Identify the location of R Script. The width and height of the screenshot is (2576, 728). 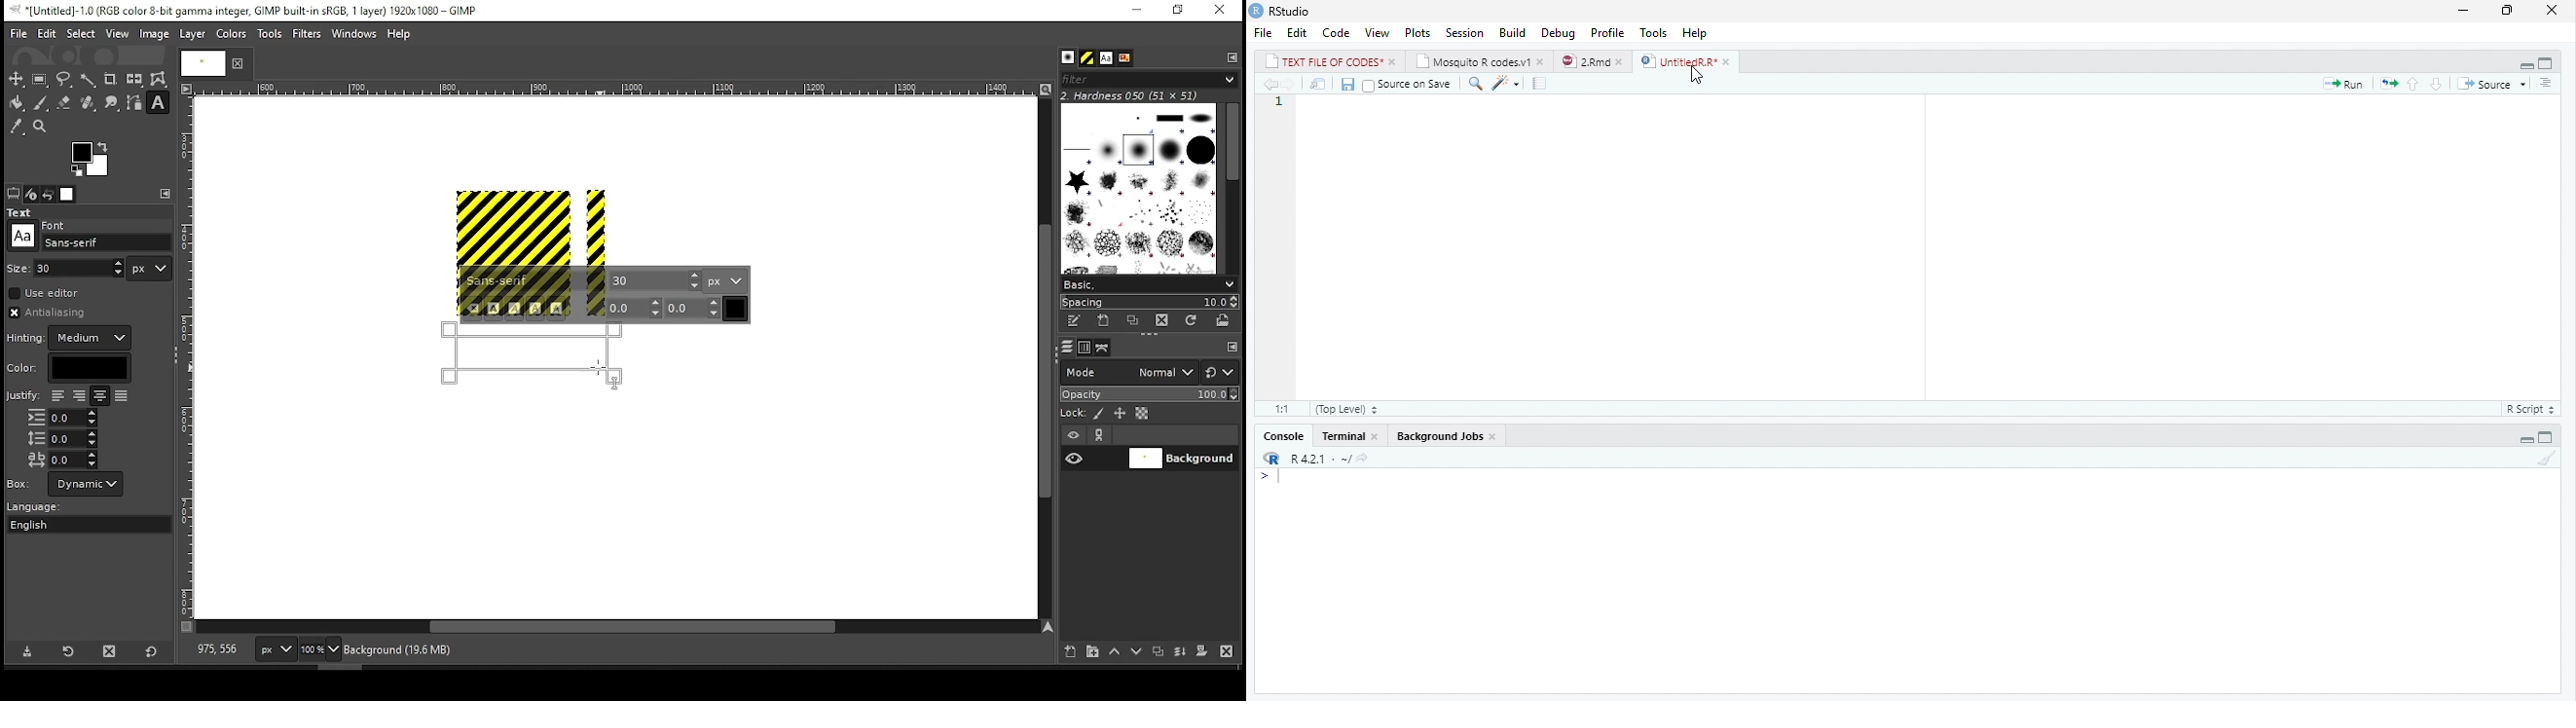
(2529, 408).